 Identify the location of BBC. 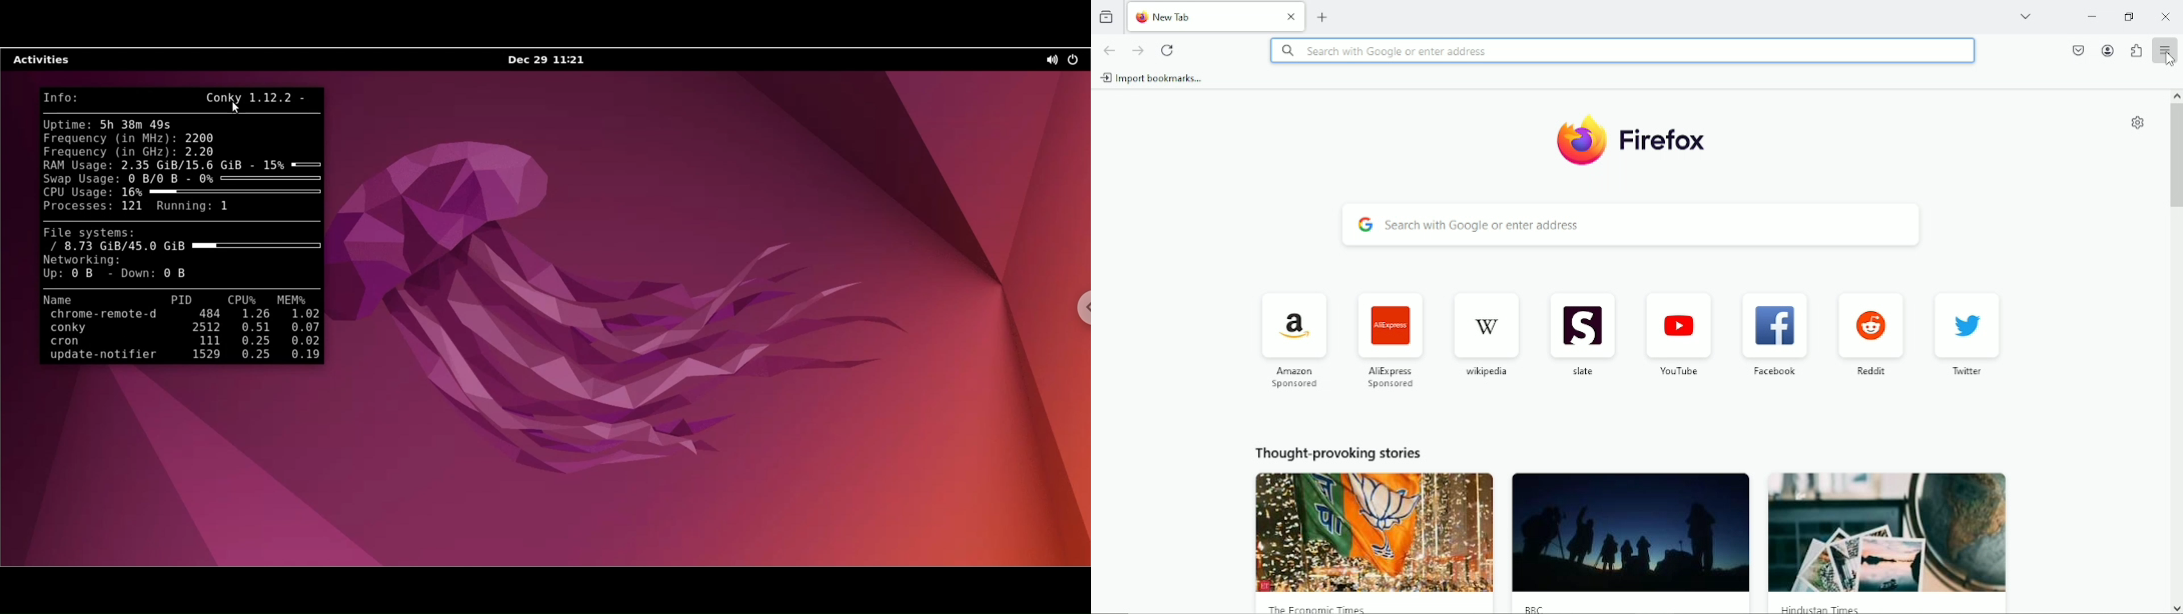
(1532, 608).